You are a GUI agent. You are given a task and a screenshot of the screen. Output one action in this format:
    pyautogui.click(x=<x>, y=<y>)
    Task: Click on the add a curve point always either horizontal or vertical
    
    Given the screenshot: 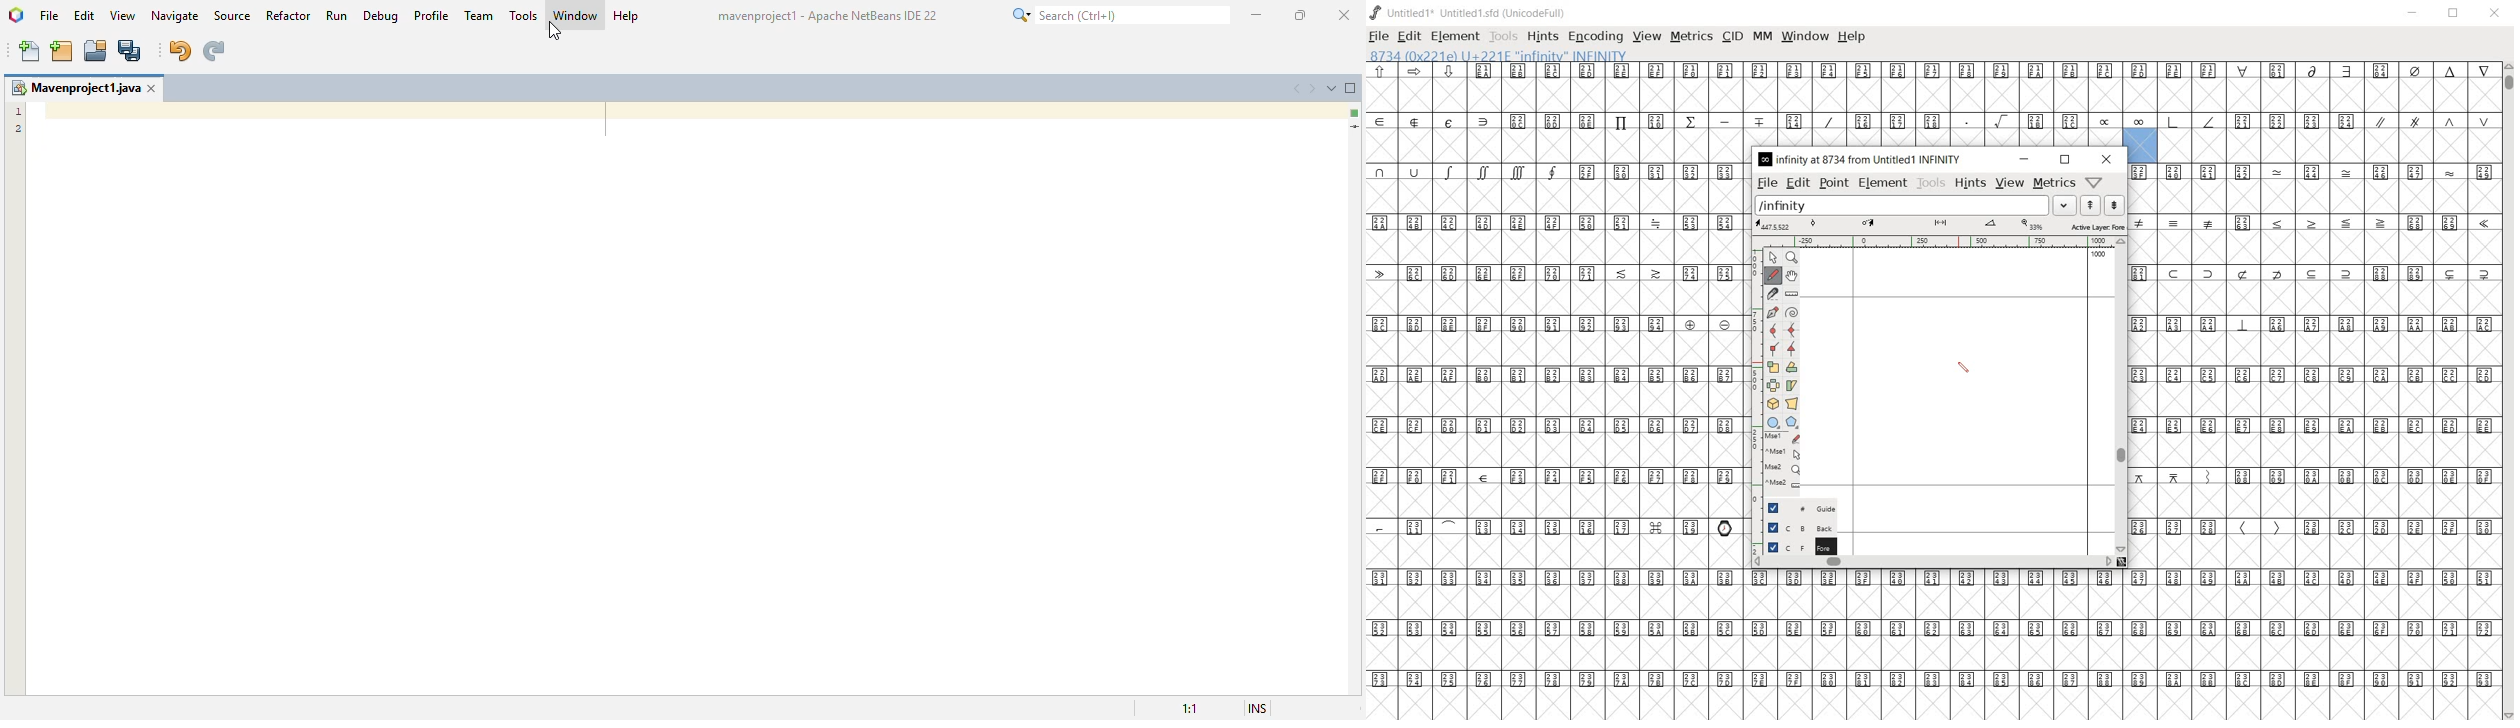 What is the action you would take?
    pyautogui.click(x=1790, y=329)
    